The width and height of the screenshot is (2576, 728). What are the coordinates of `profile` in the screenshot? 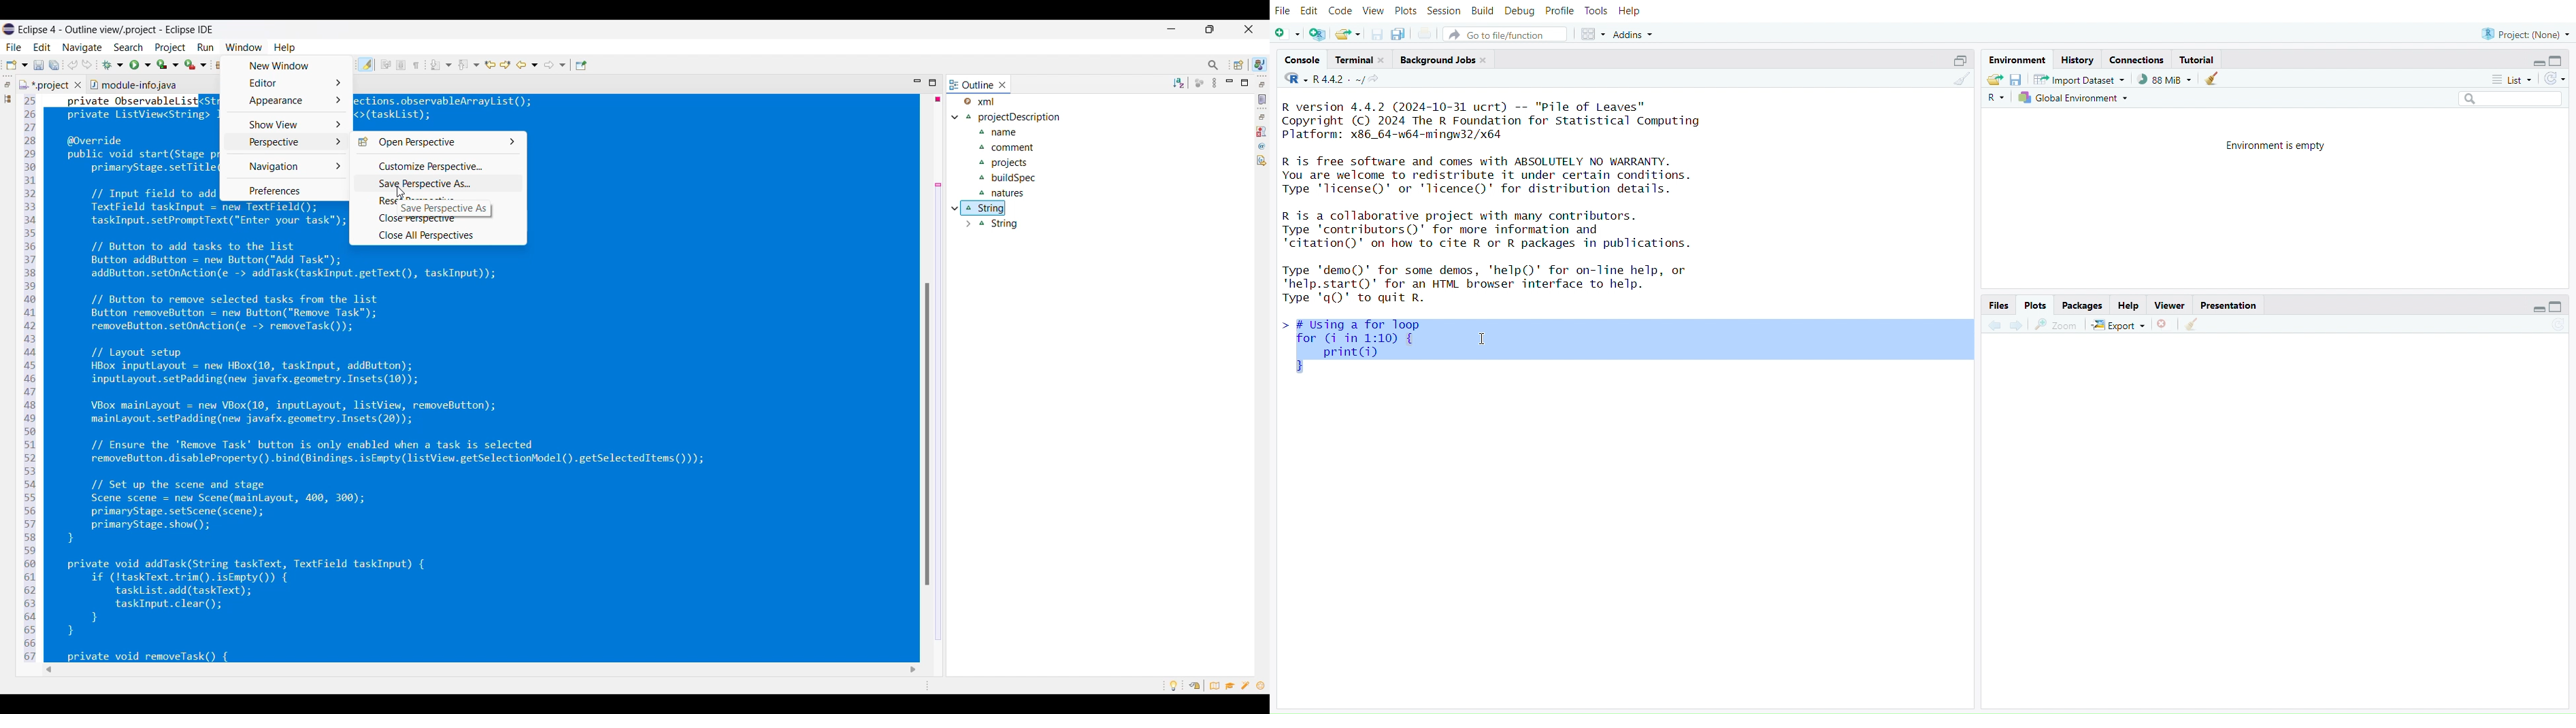 It's located at (1559, 10).